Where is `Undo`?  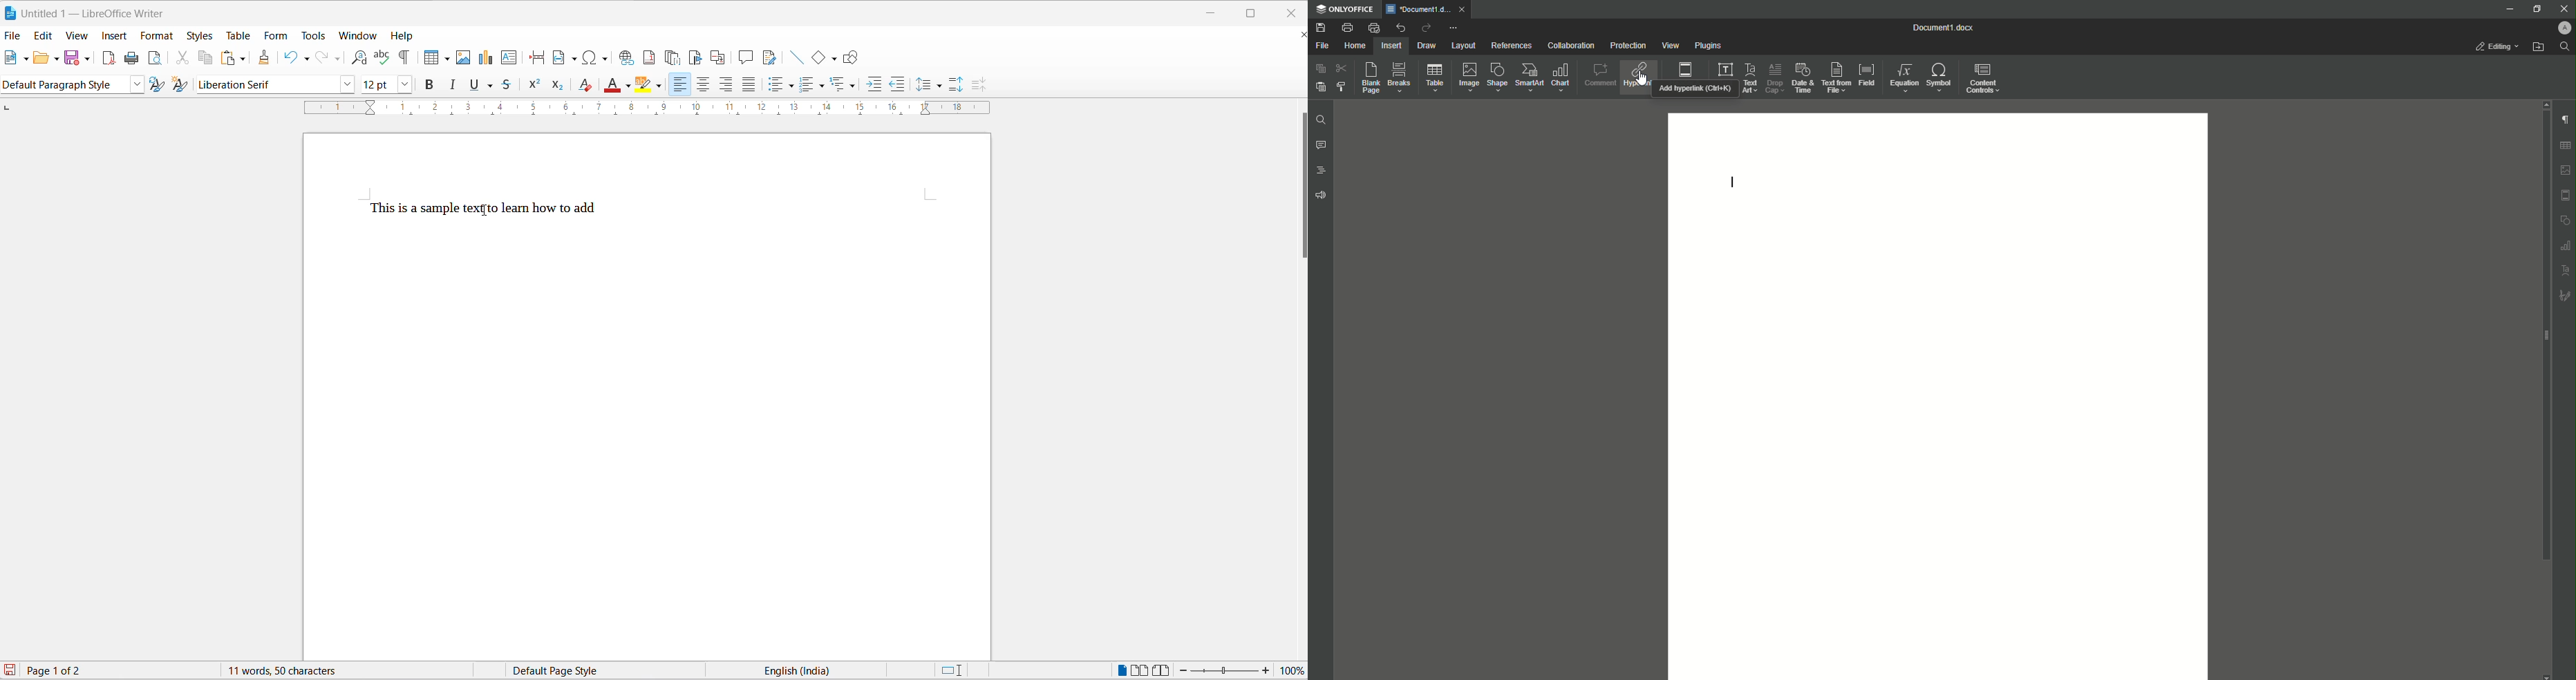 Undo is located at coordinates (1400, 27).